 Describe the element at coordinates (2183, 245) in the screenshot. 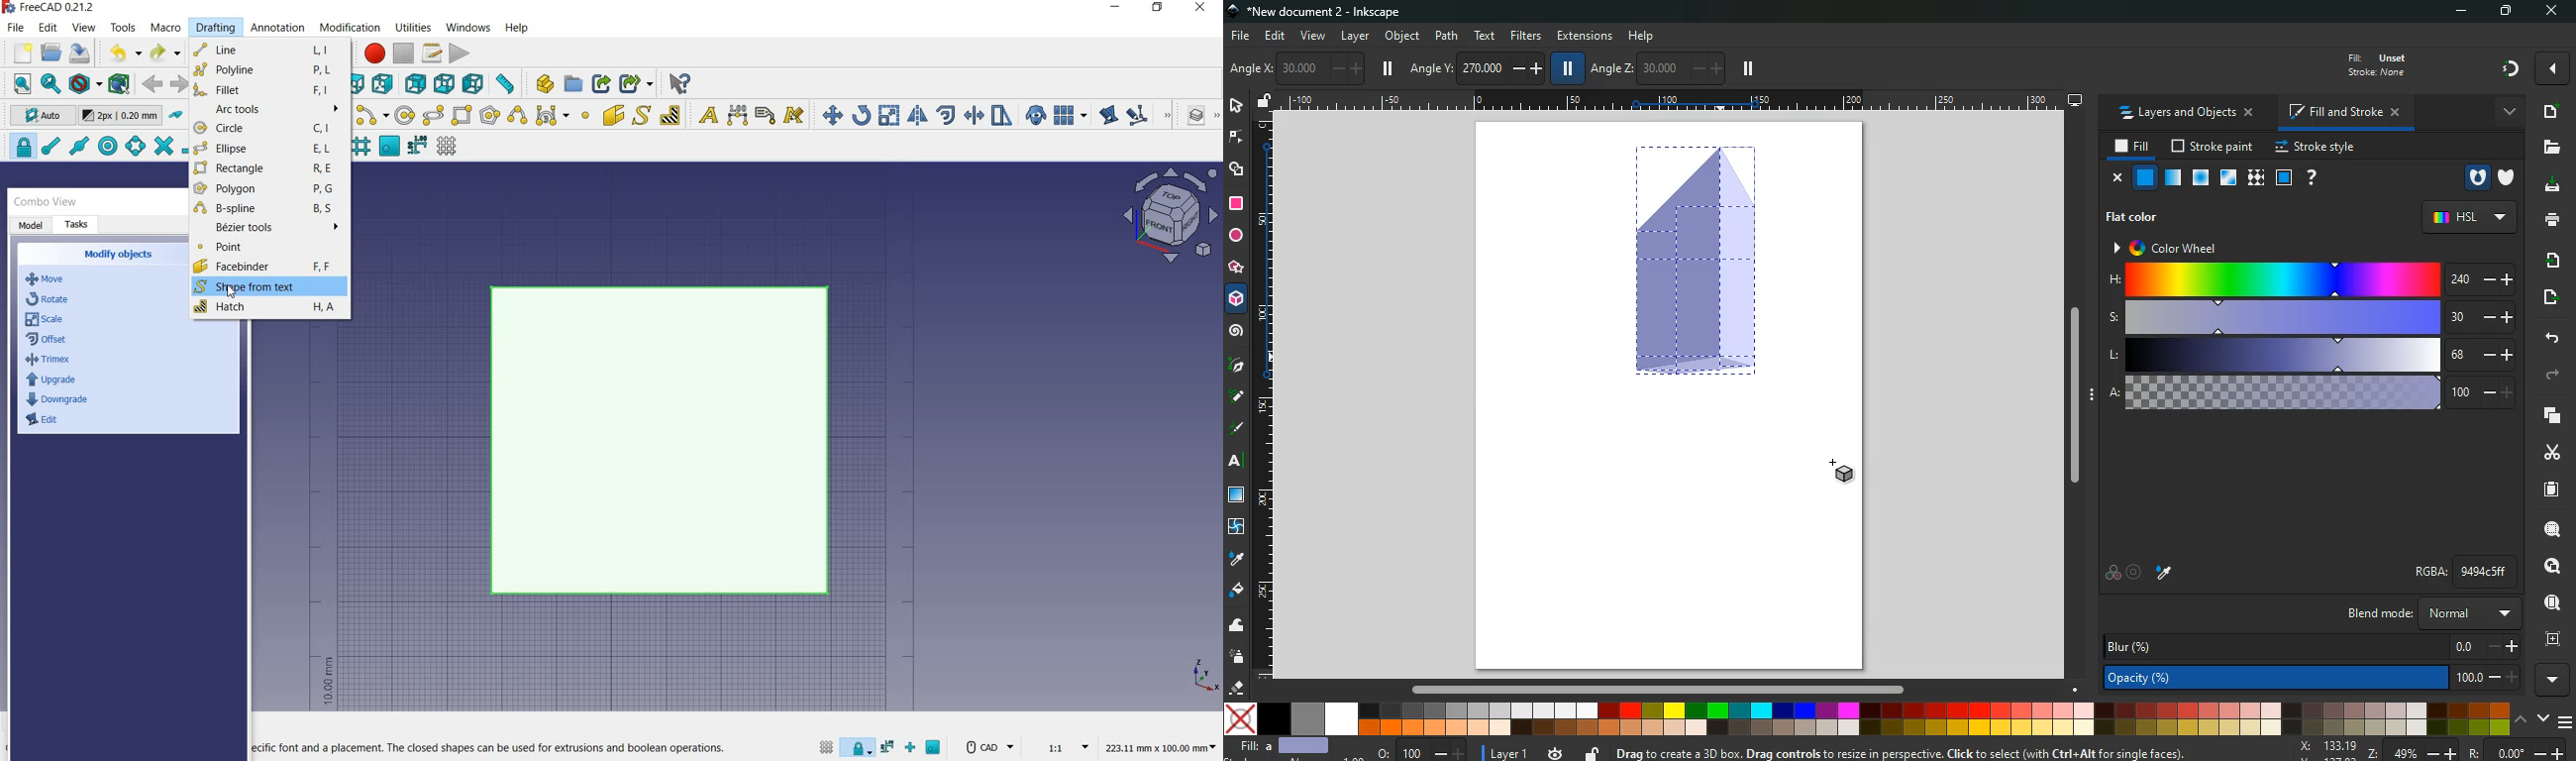

I see `color wheel` at that location.